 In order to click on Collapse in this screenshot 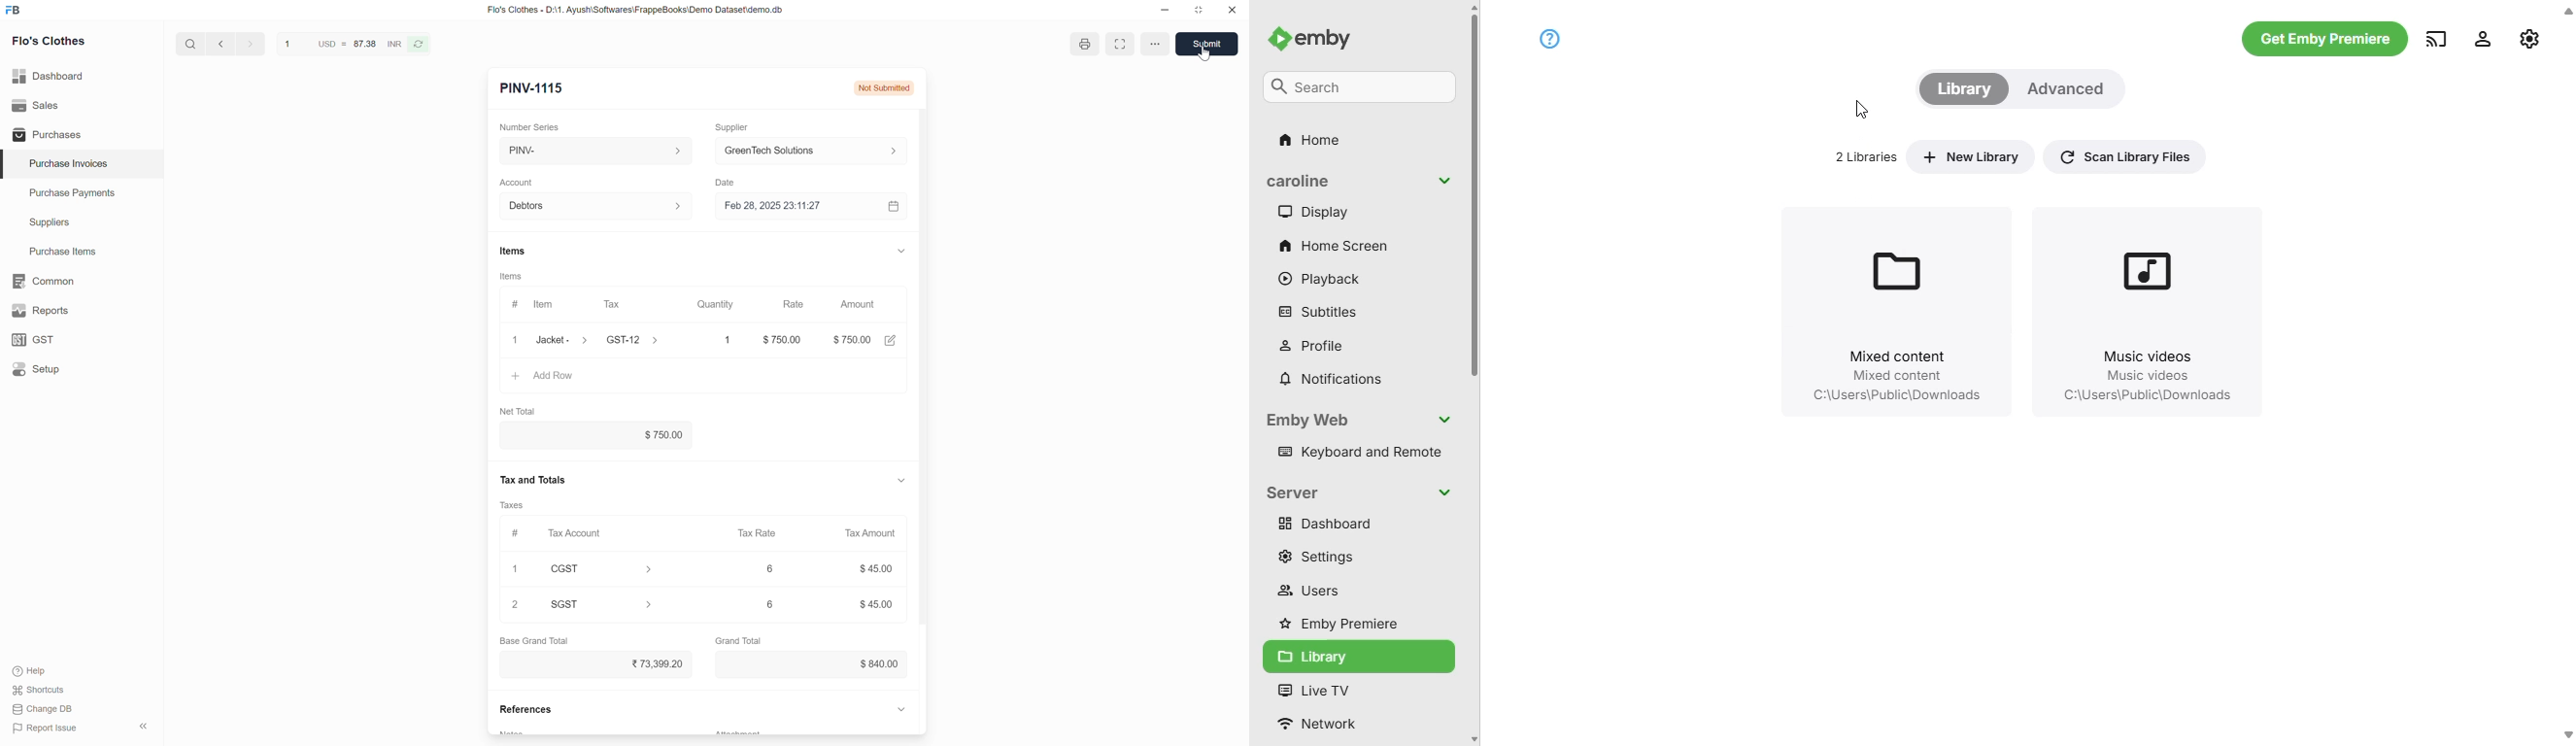, I will do `click(903, 250)`.